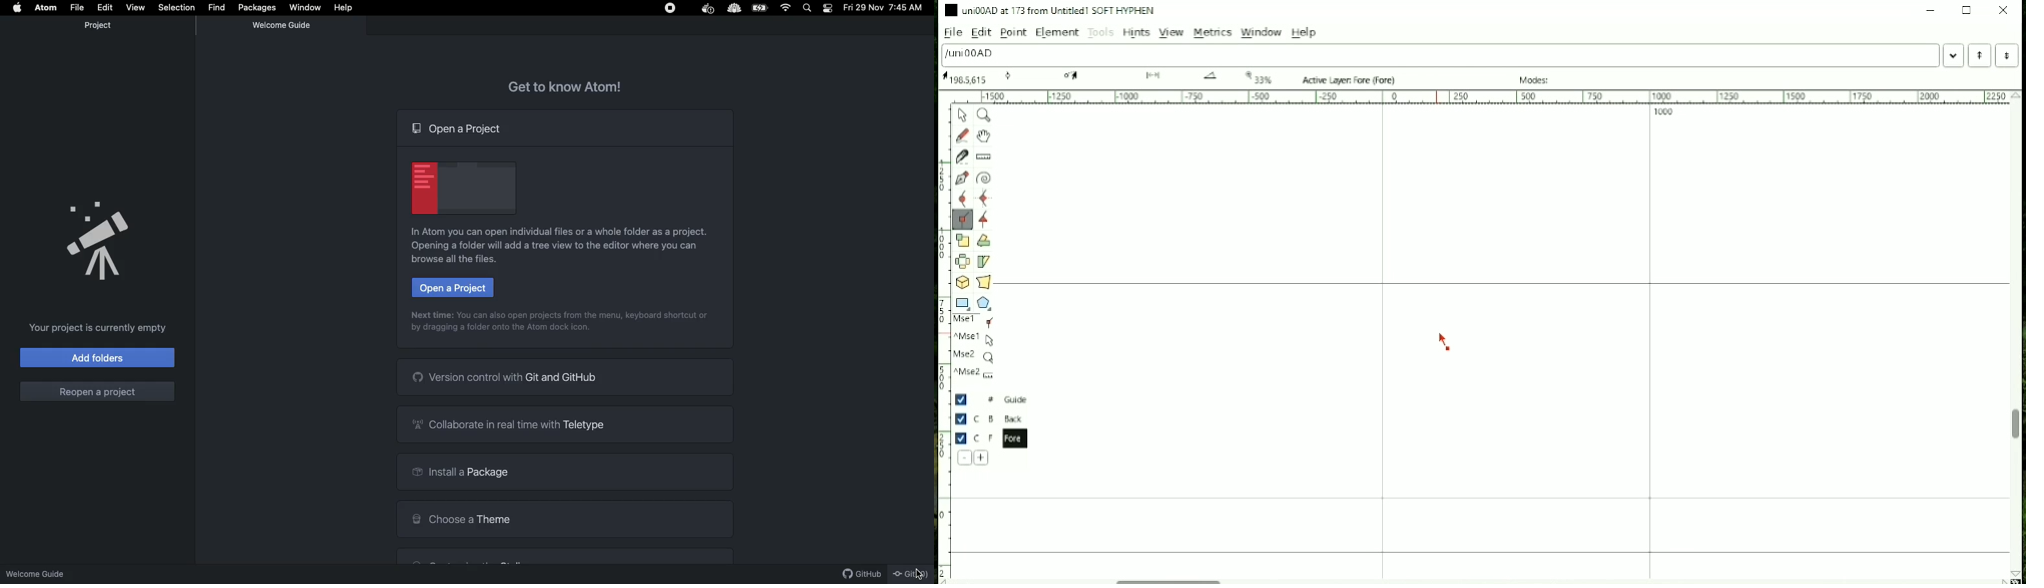 The width and height of the screenshot is (2044, 588). Describe the element at coordinates (963, 261) in the screenshot. I see `Flip the selection` at that location.